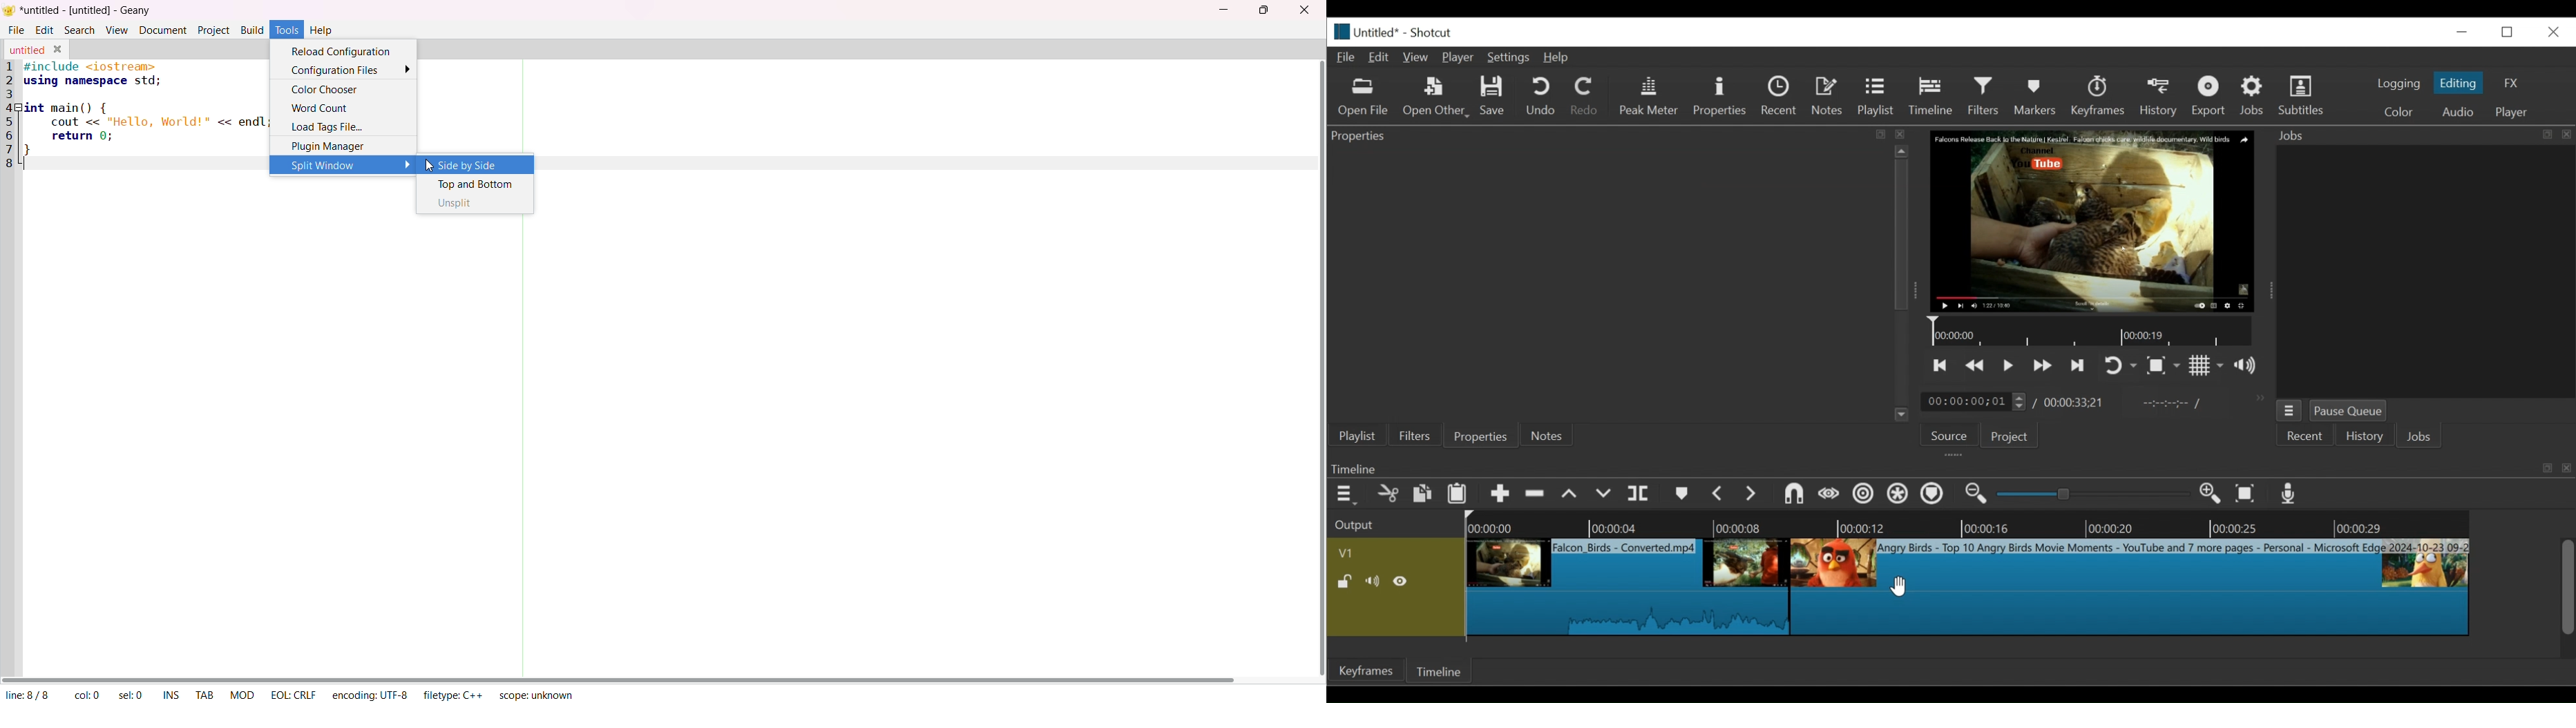 The width and height of the screenshot is (2576, 728). I want to click on cursor, so click(430, 168).